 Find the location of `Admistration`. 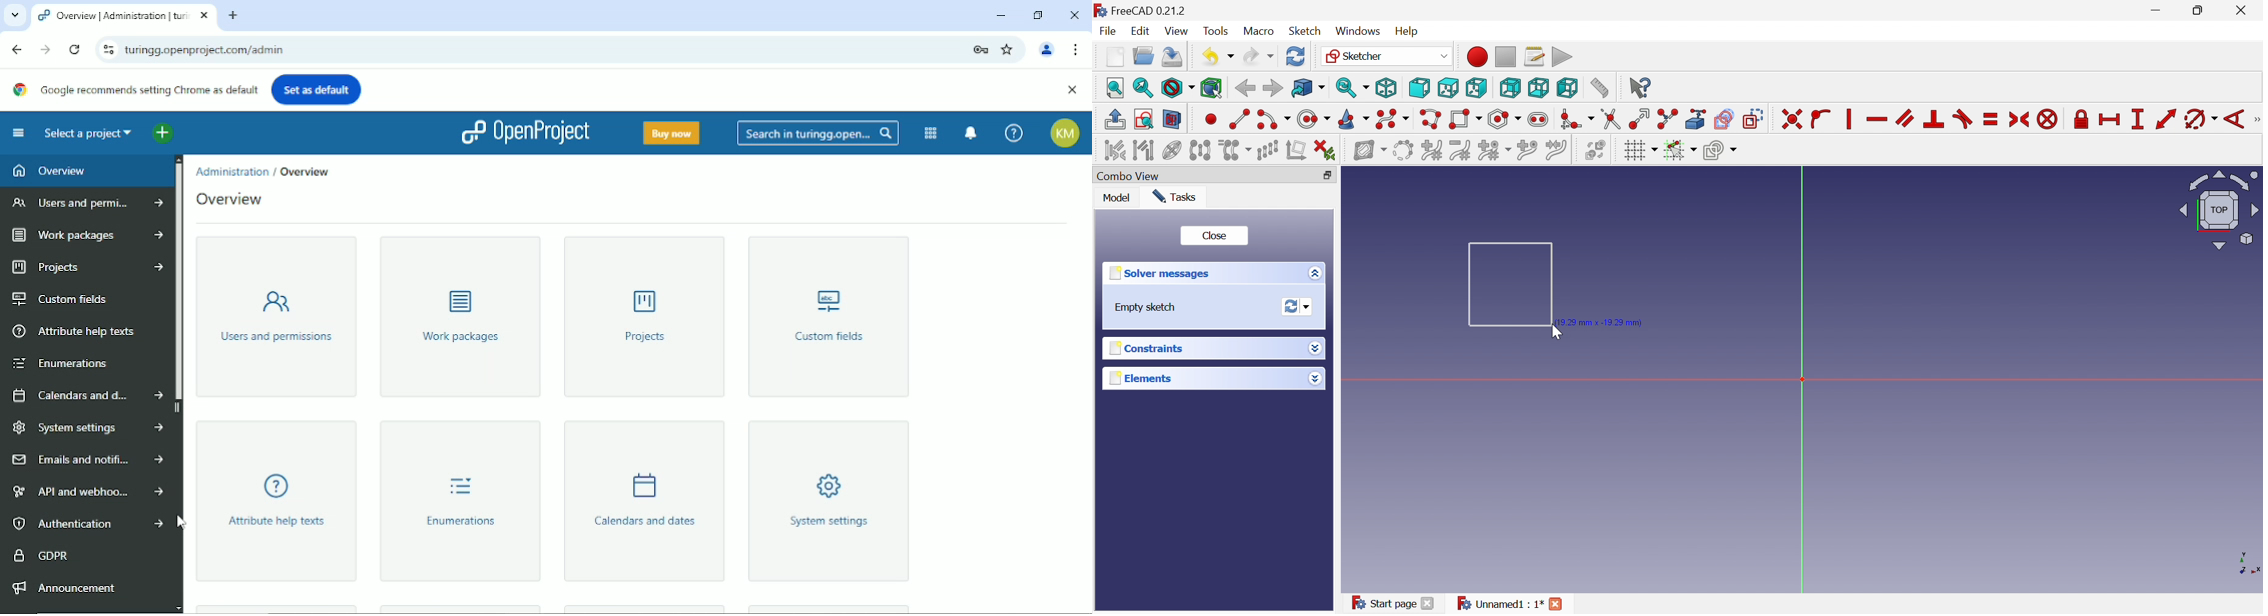

Admistration is located at coordinates (232, 172).